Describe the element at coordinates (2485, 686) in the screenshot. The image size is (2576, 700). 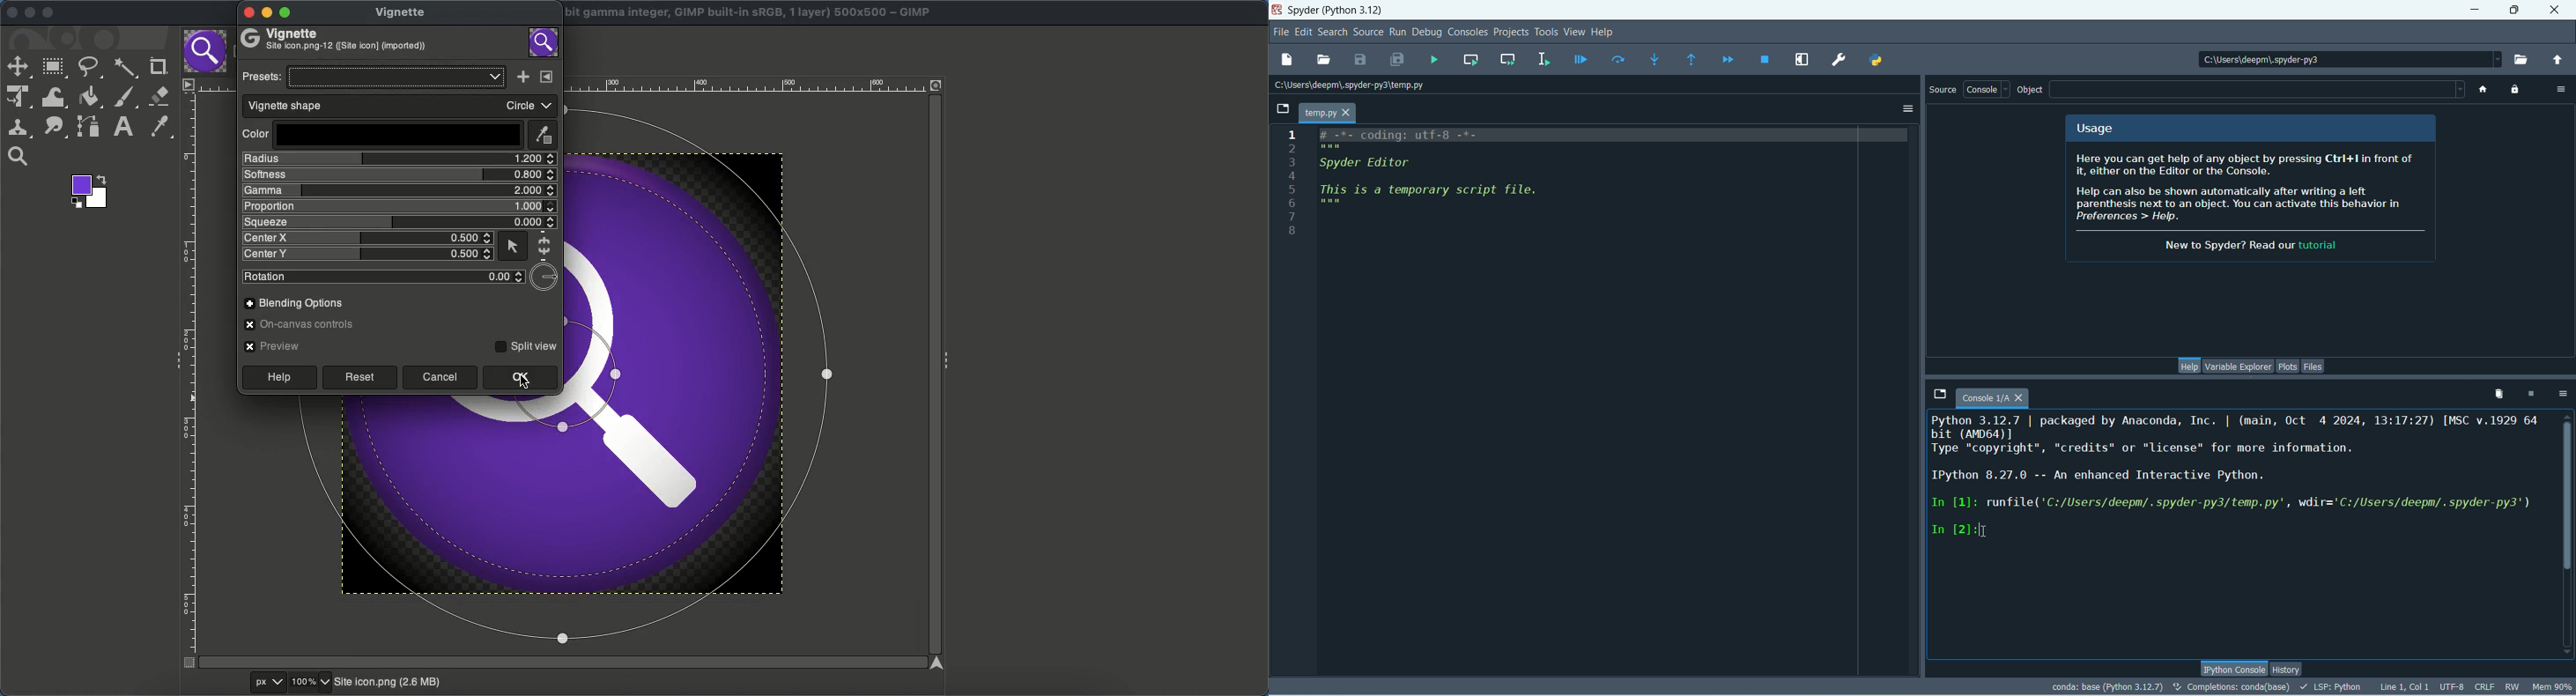
I see `CRLF` at that location.